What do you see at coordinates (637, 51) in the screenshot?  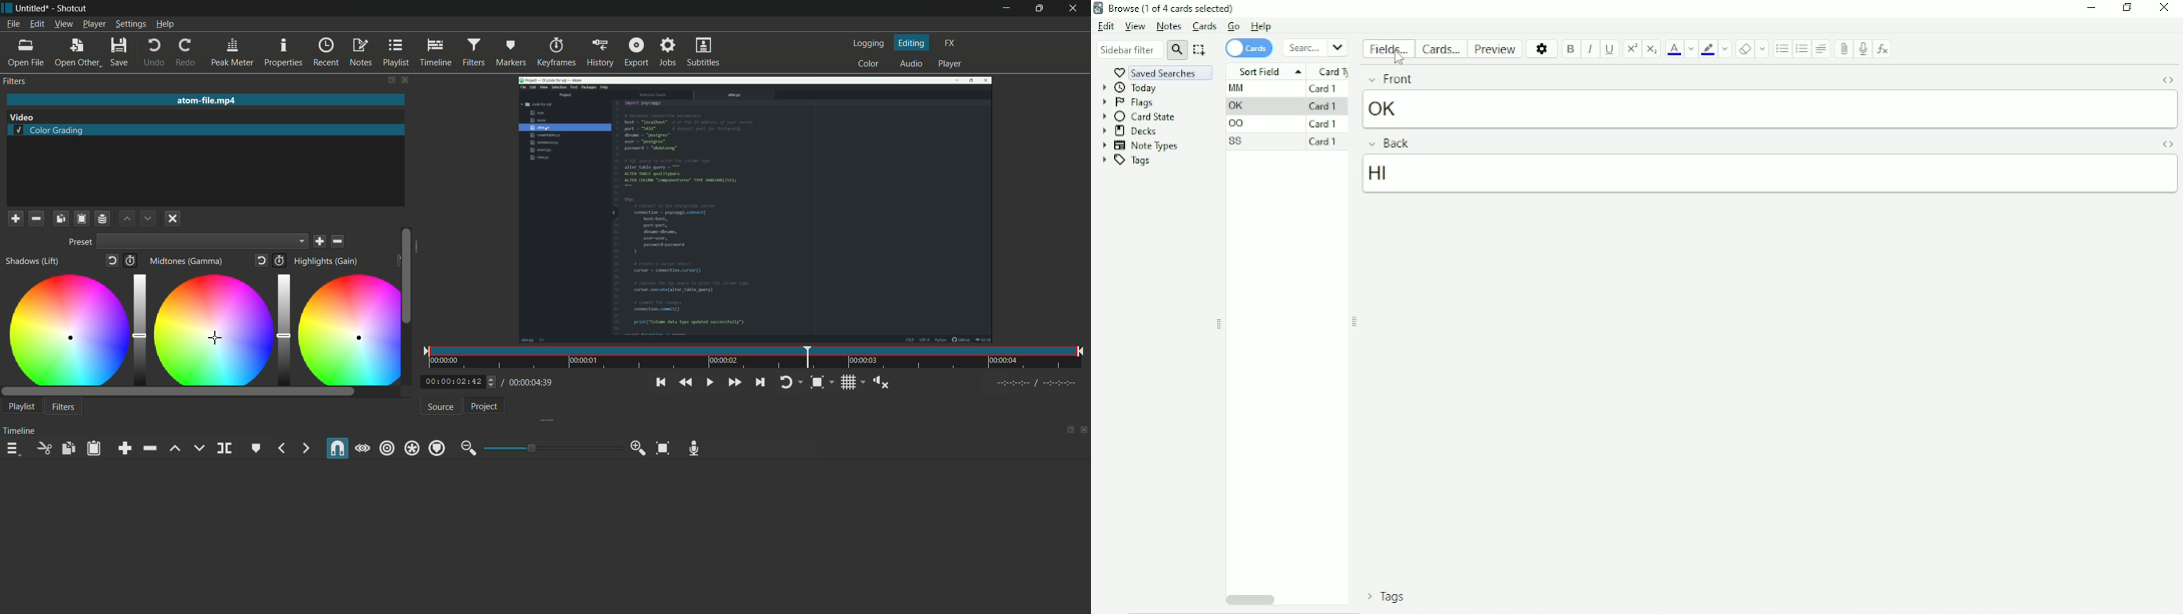 I see `export` at bounding box center [637, 51].